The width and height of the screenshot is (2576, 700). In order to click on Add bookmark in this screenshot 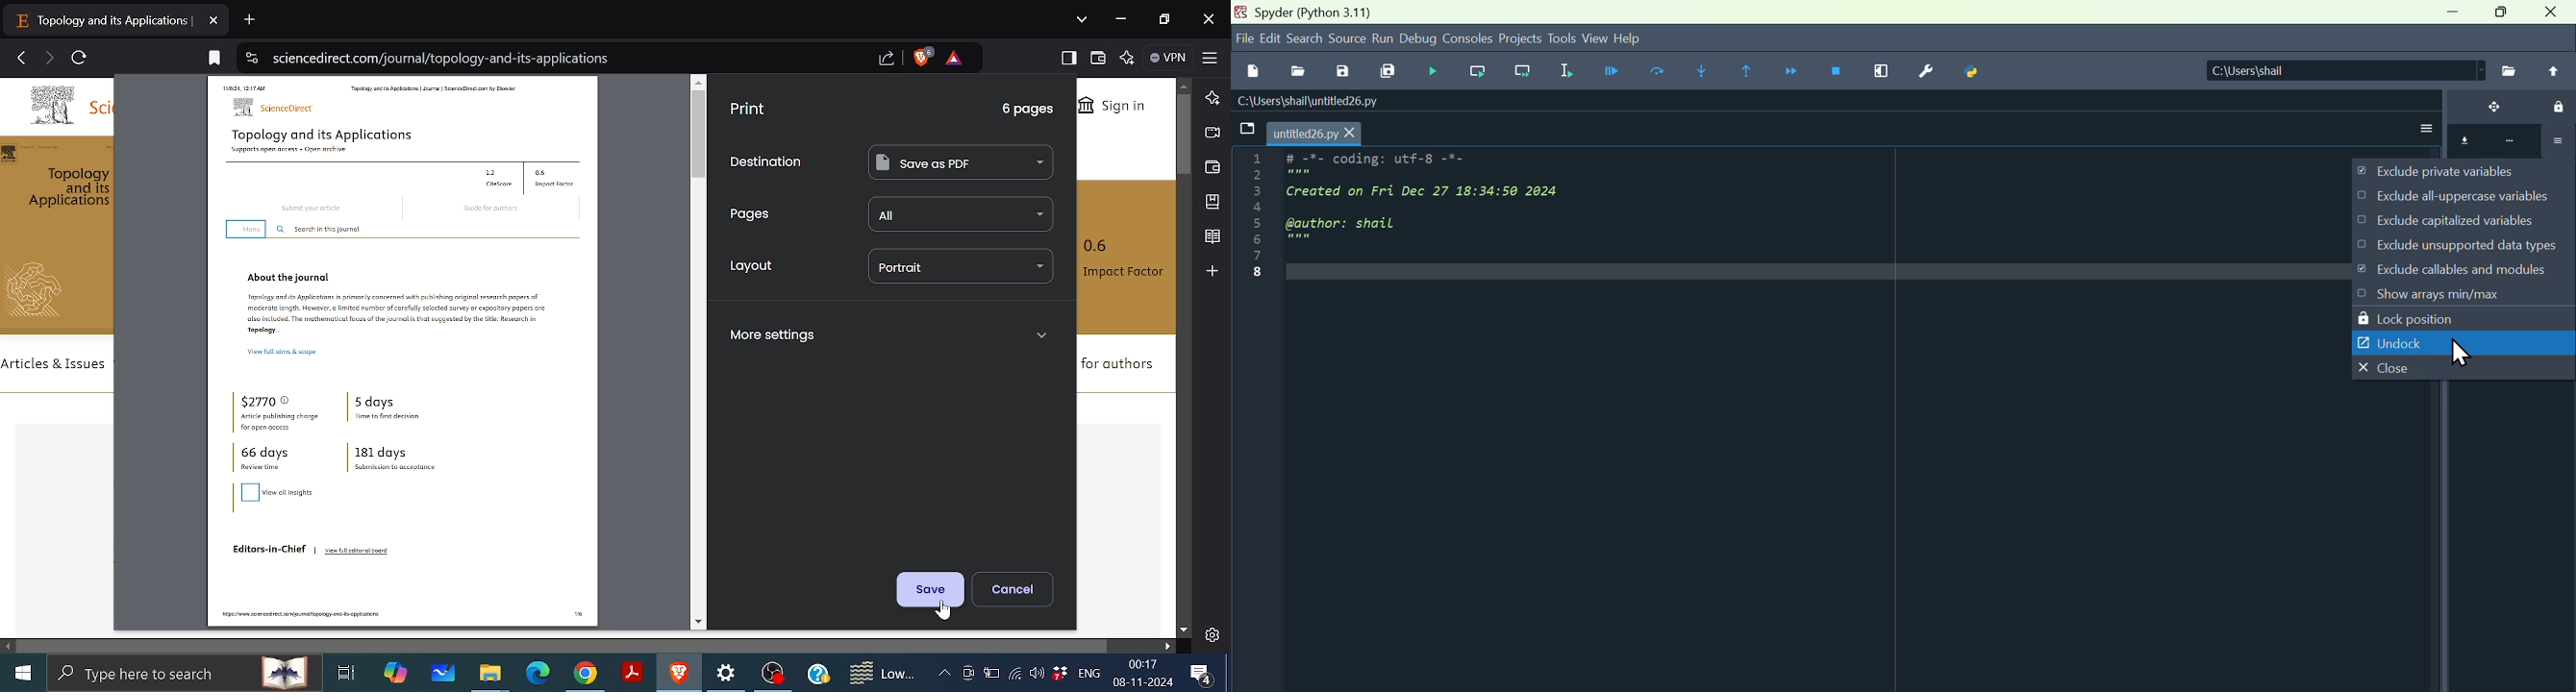, I will do `click(1213, 202)`.